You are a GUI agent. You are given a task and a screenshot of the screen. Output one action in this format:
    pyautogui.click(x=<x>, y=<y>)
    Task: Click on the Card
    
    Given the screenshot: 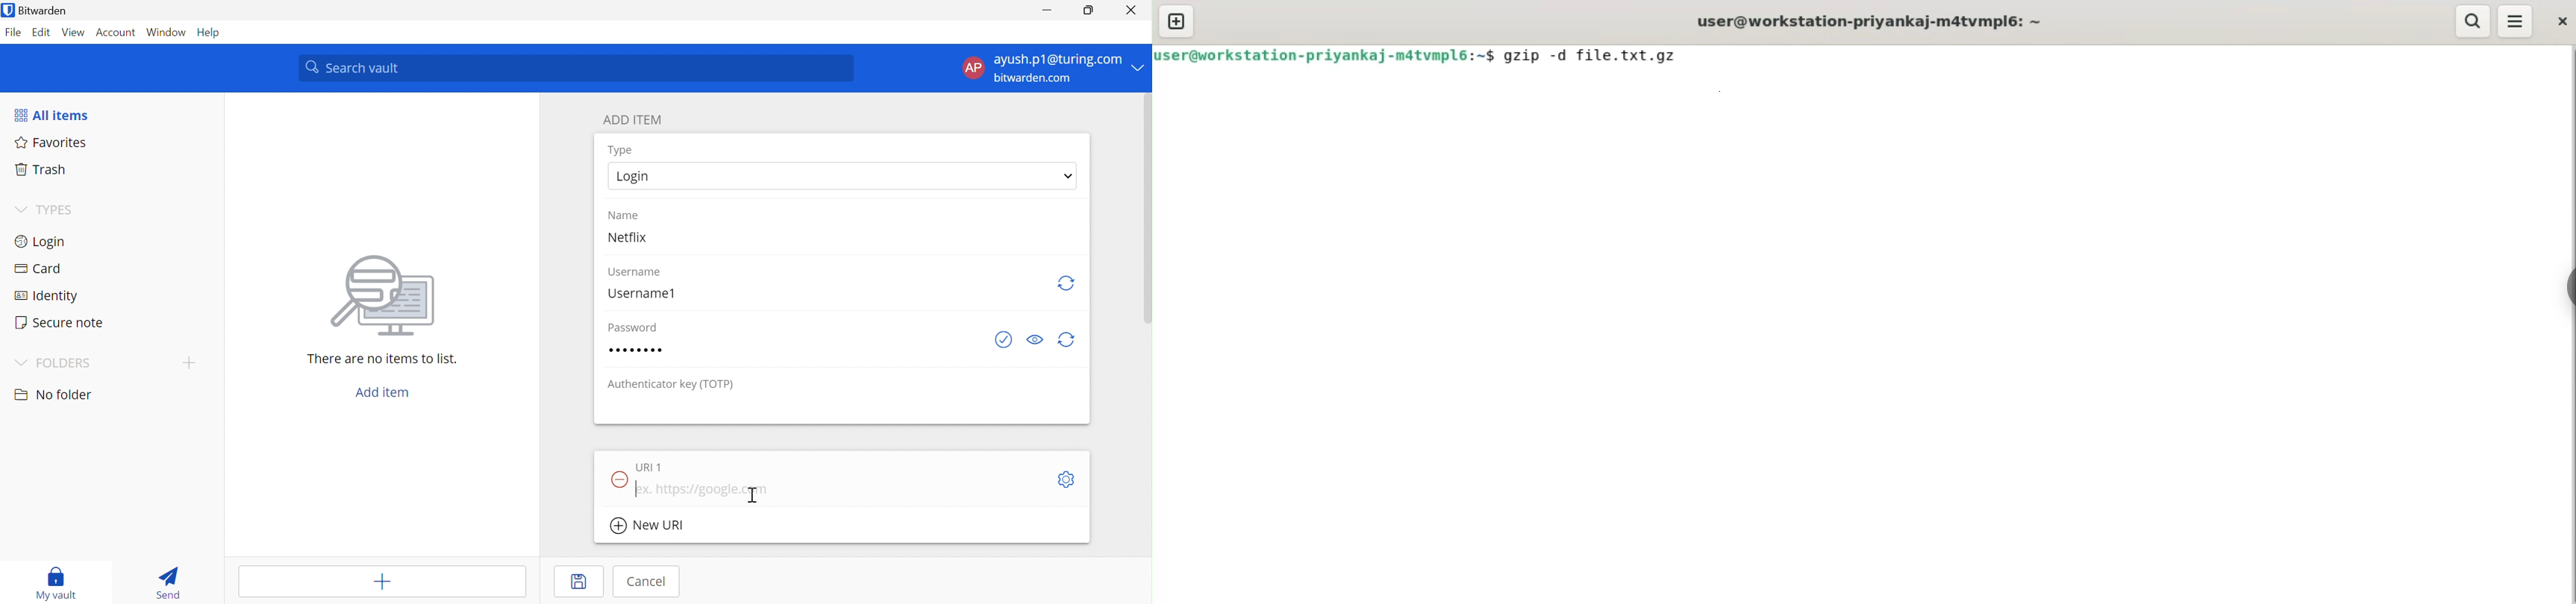 What is the action you would take?
    pyautogui.click(x=36, y=267)
    